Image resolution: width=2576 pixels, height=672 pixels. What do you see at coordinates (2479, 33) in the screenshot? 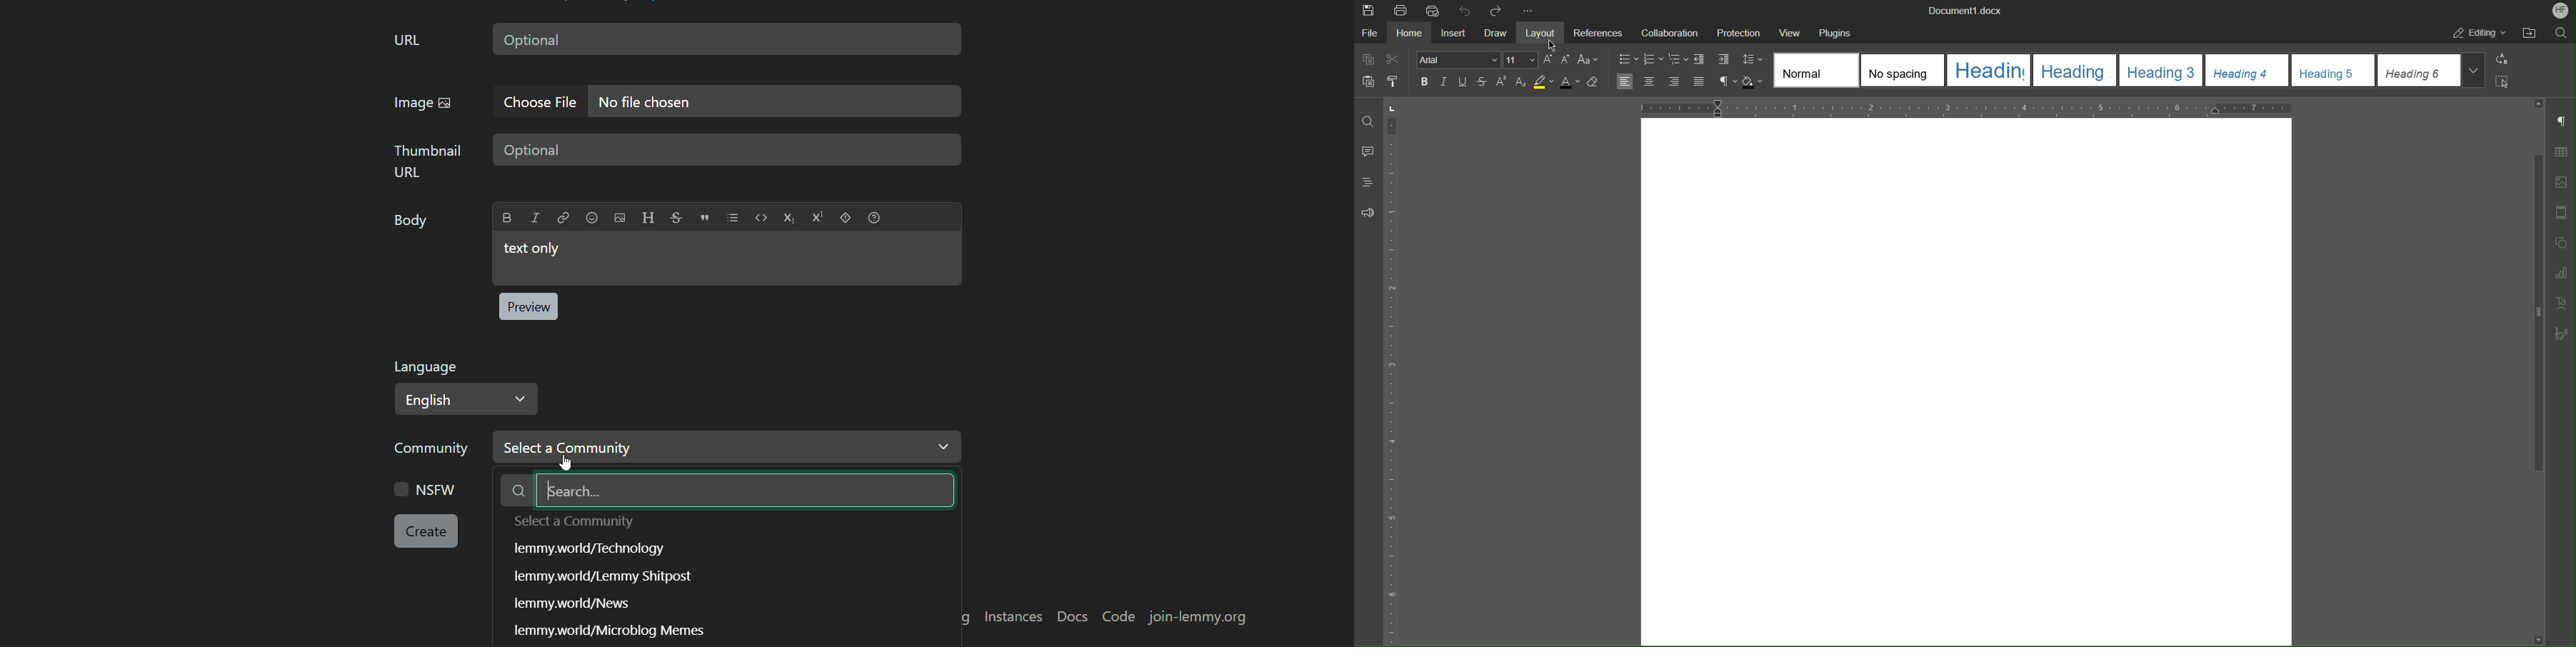
I see `Editing` at bounding box center [2479, 33].